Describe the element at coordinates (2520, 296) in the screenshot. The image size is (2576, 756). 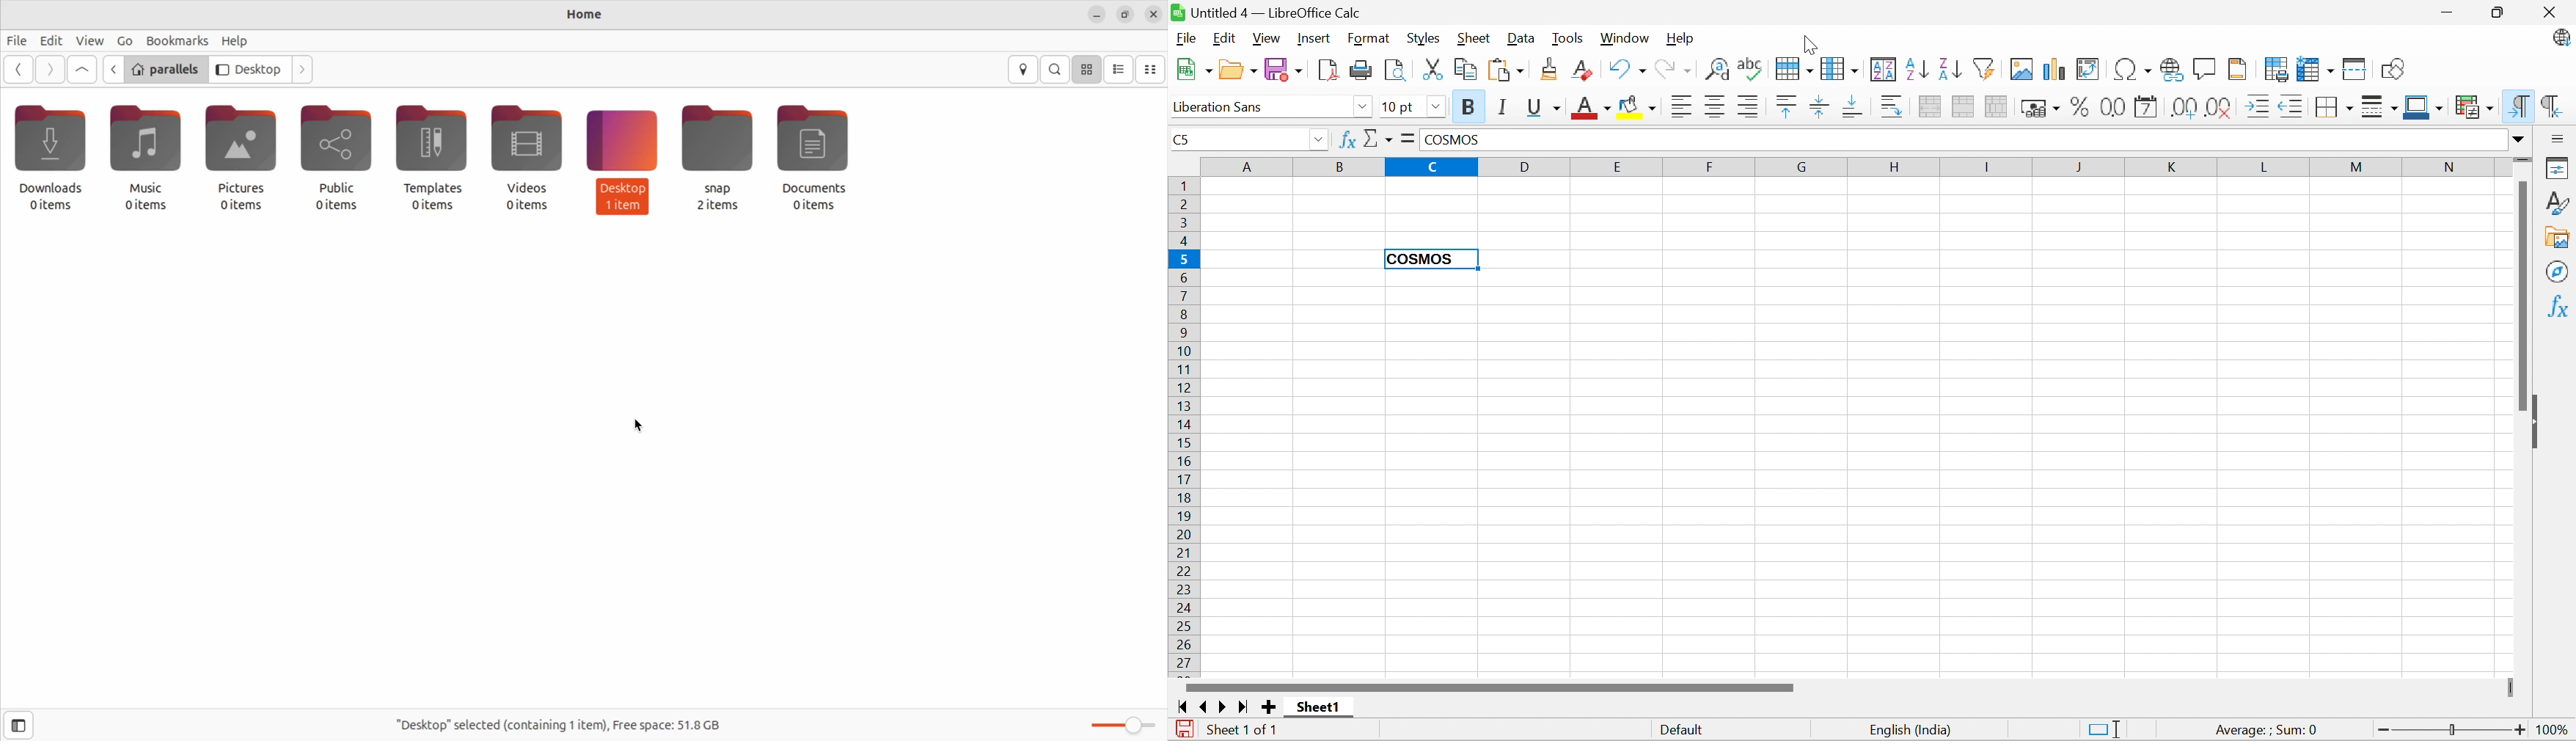
I see `Scroll Bar` at that location.